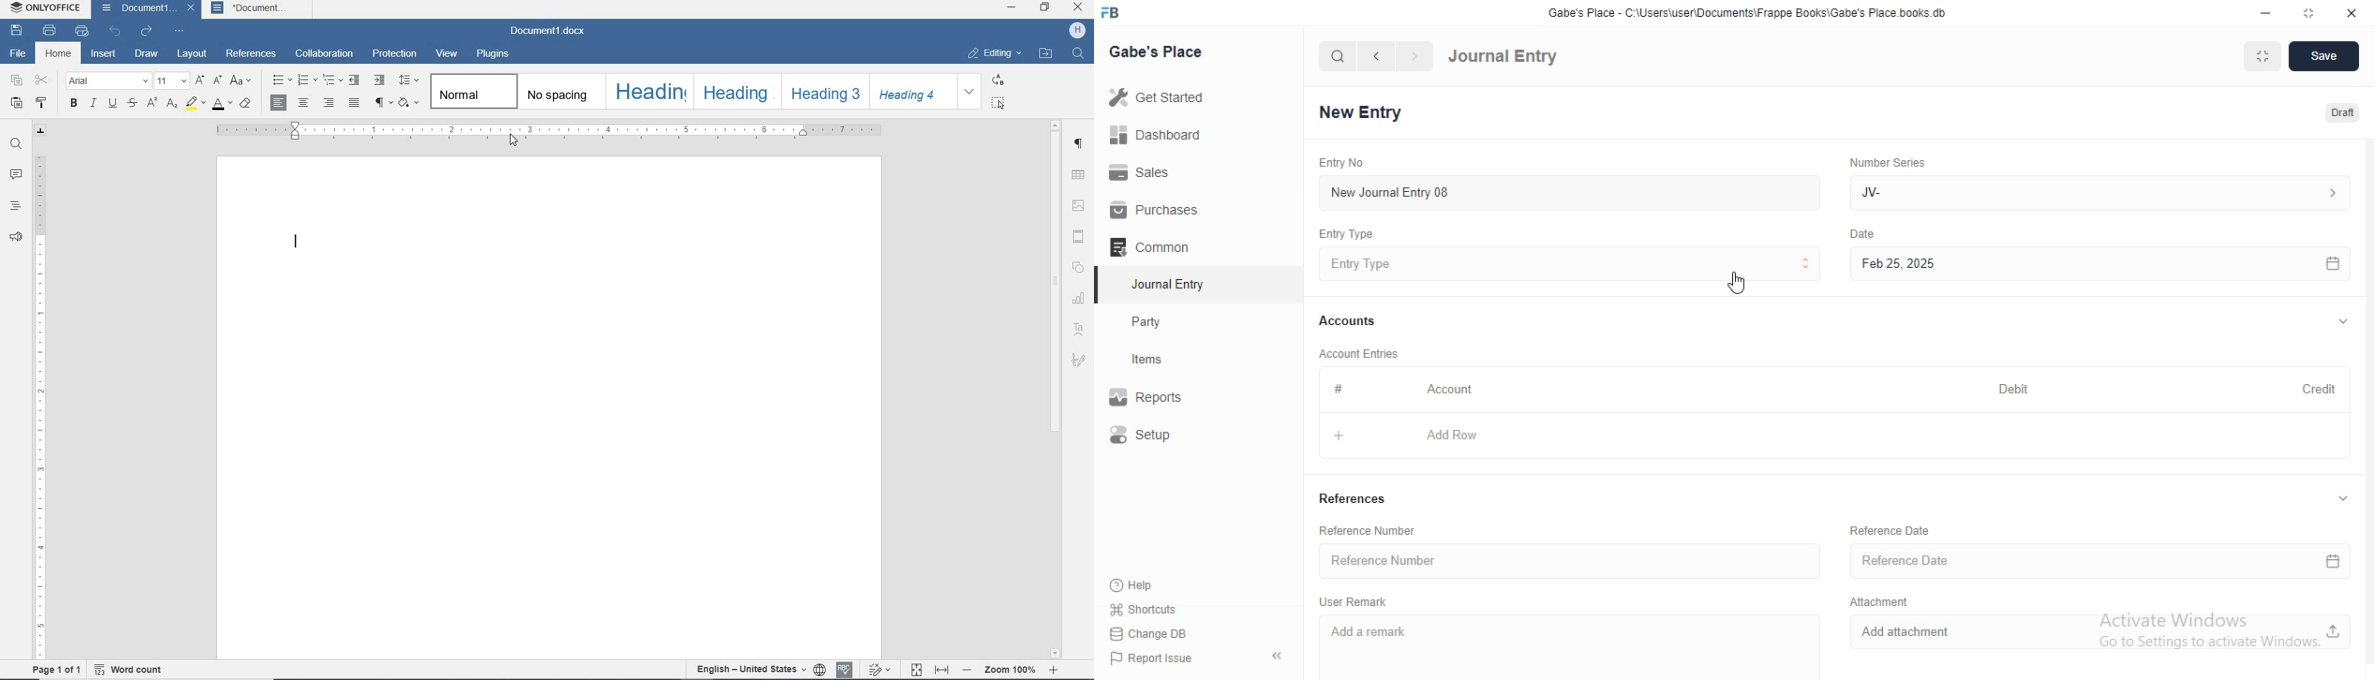 The image size is (2380, 700). What do you see at coordinates (648, 91) in the screenshot?
I see `HEADING 1` at bounding box center [648, 91].